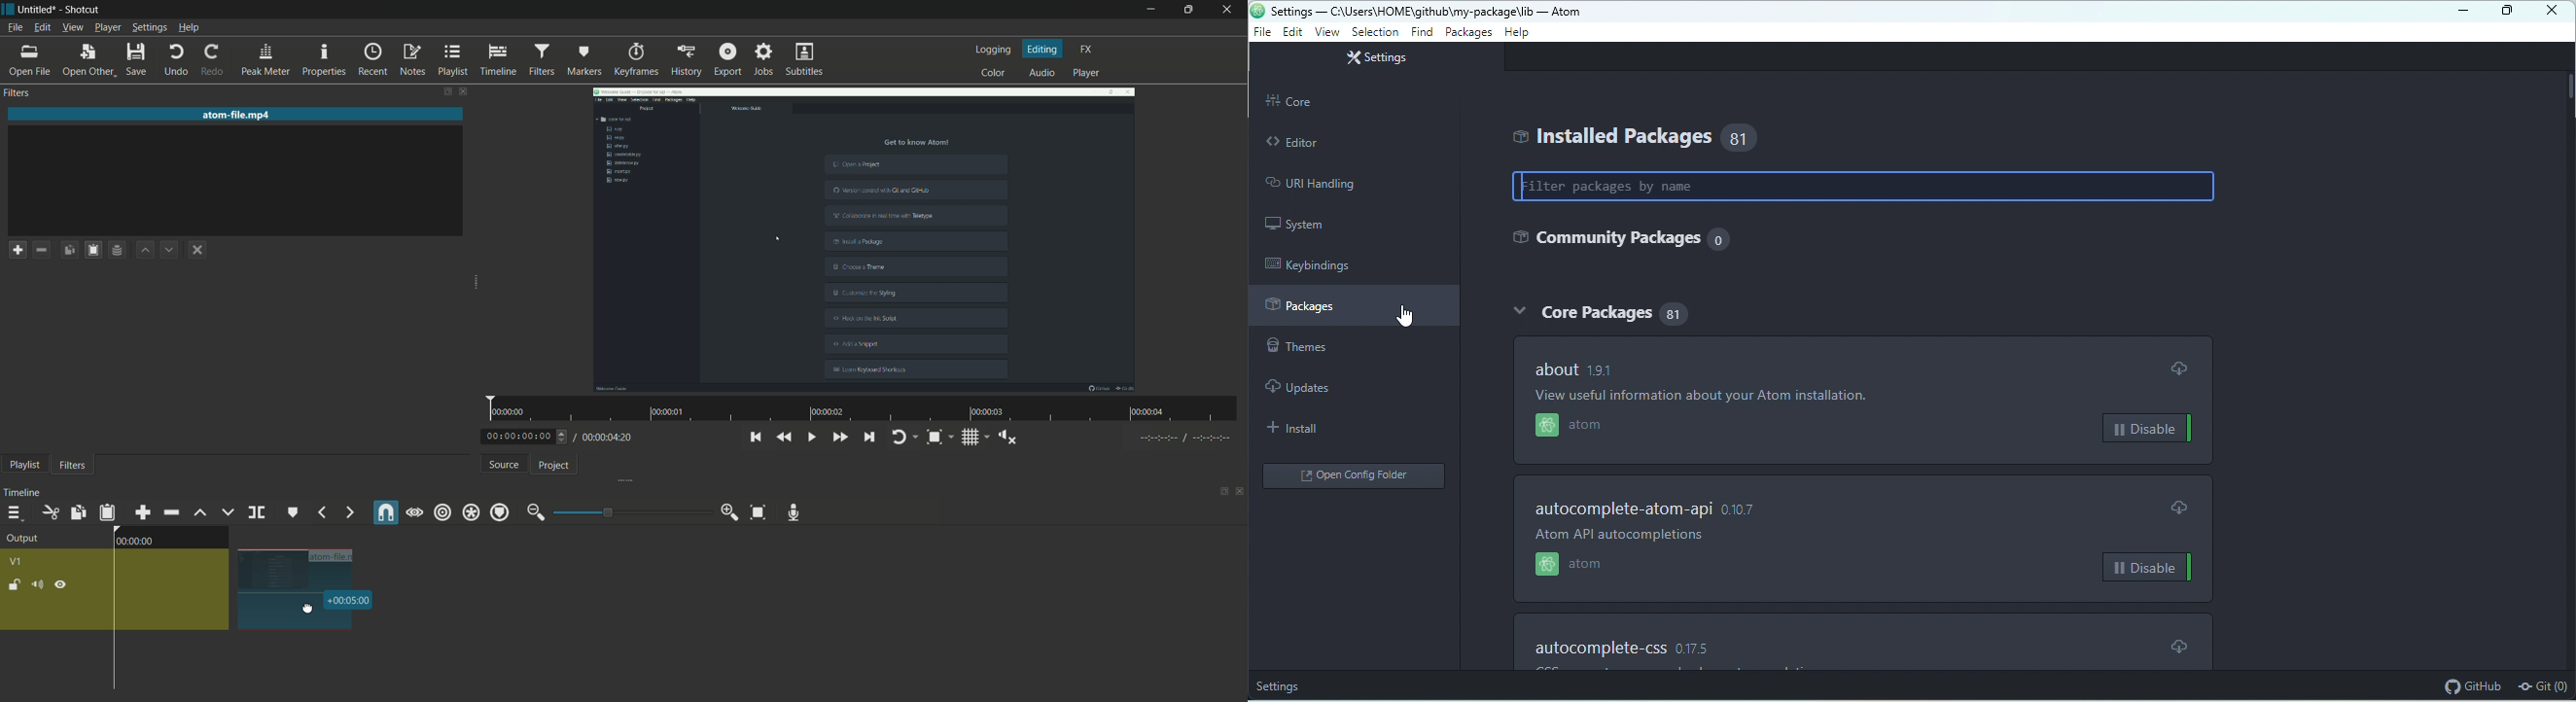 The image size is (2576, 728). I want to click on fx, so click(1086, 49).